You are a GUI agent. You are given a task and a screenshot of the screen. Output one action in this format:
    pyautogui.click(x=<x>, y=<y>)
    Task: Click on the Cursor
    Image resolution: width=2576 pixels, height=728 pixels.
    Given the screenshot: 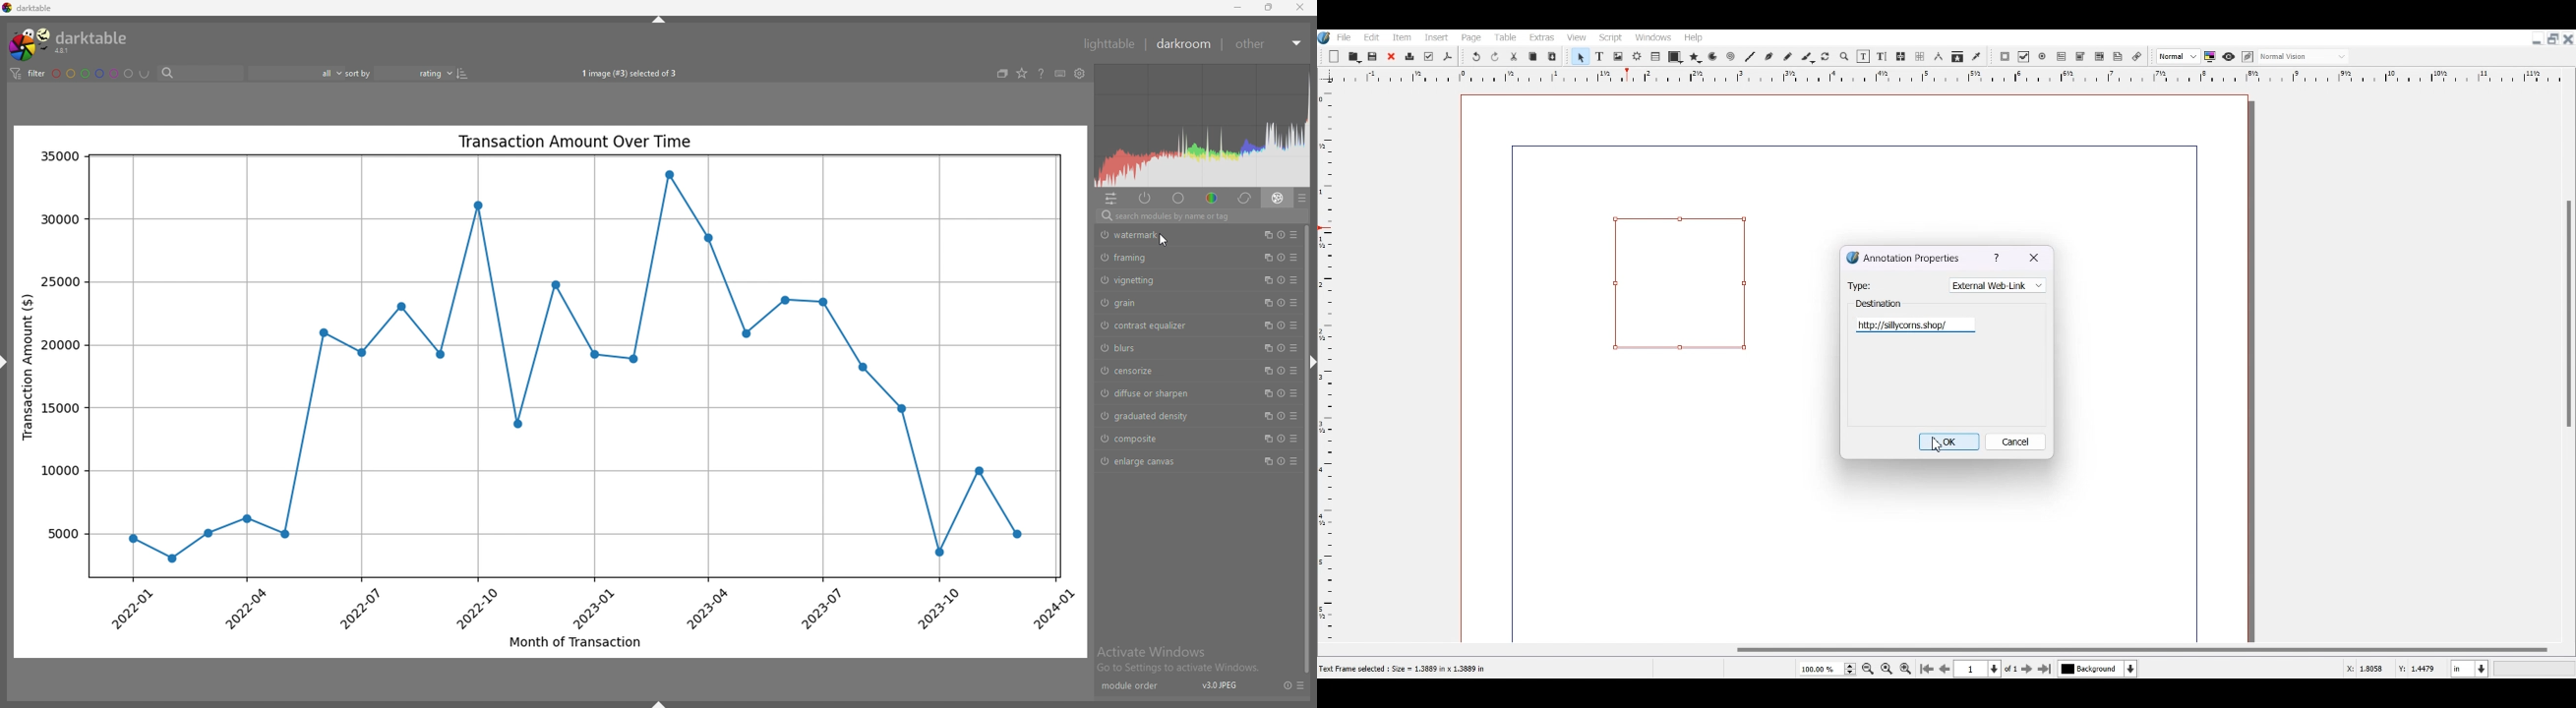 What is the action you would take?
    pyautogui.click(x=1939, y=444)
    